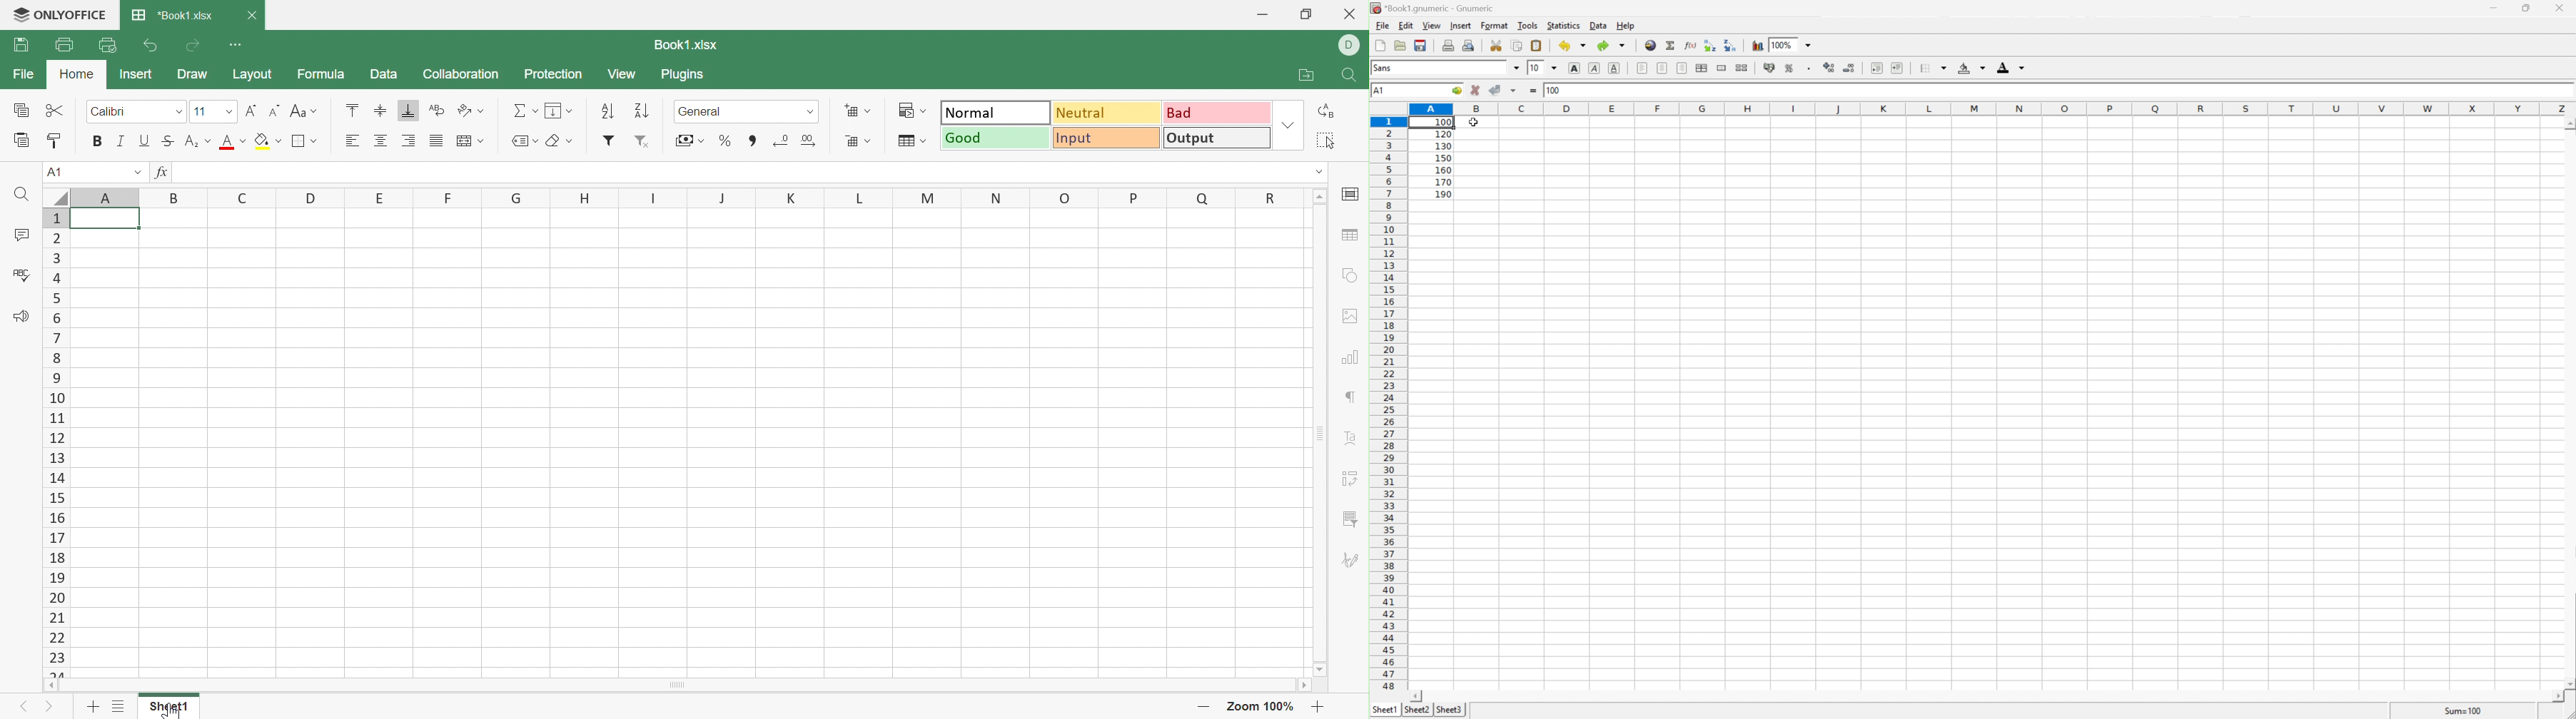  Describe the element at coordinates (1452, 710) in the screenshot. I see `Sheet3` at that location.